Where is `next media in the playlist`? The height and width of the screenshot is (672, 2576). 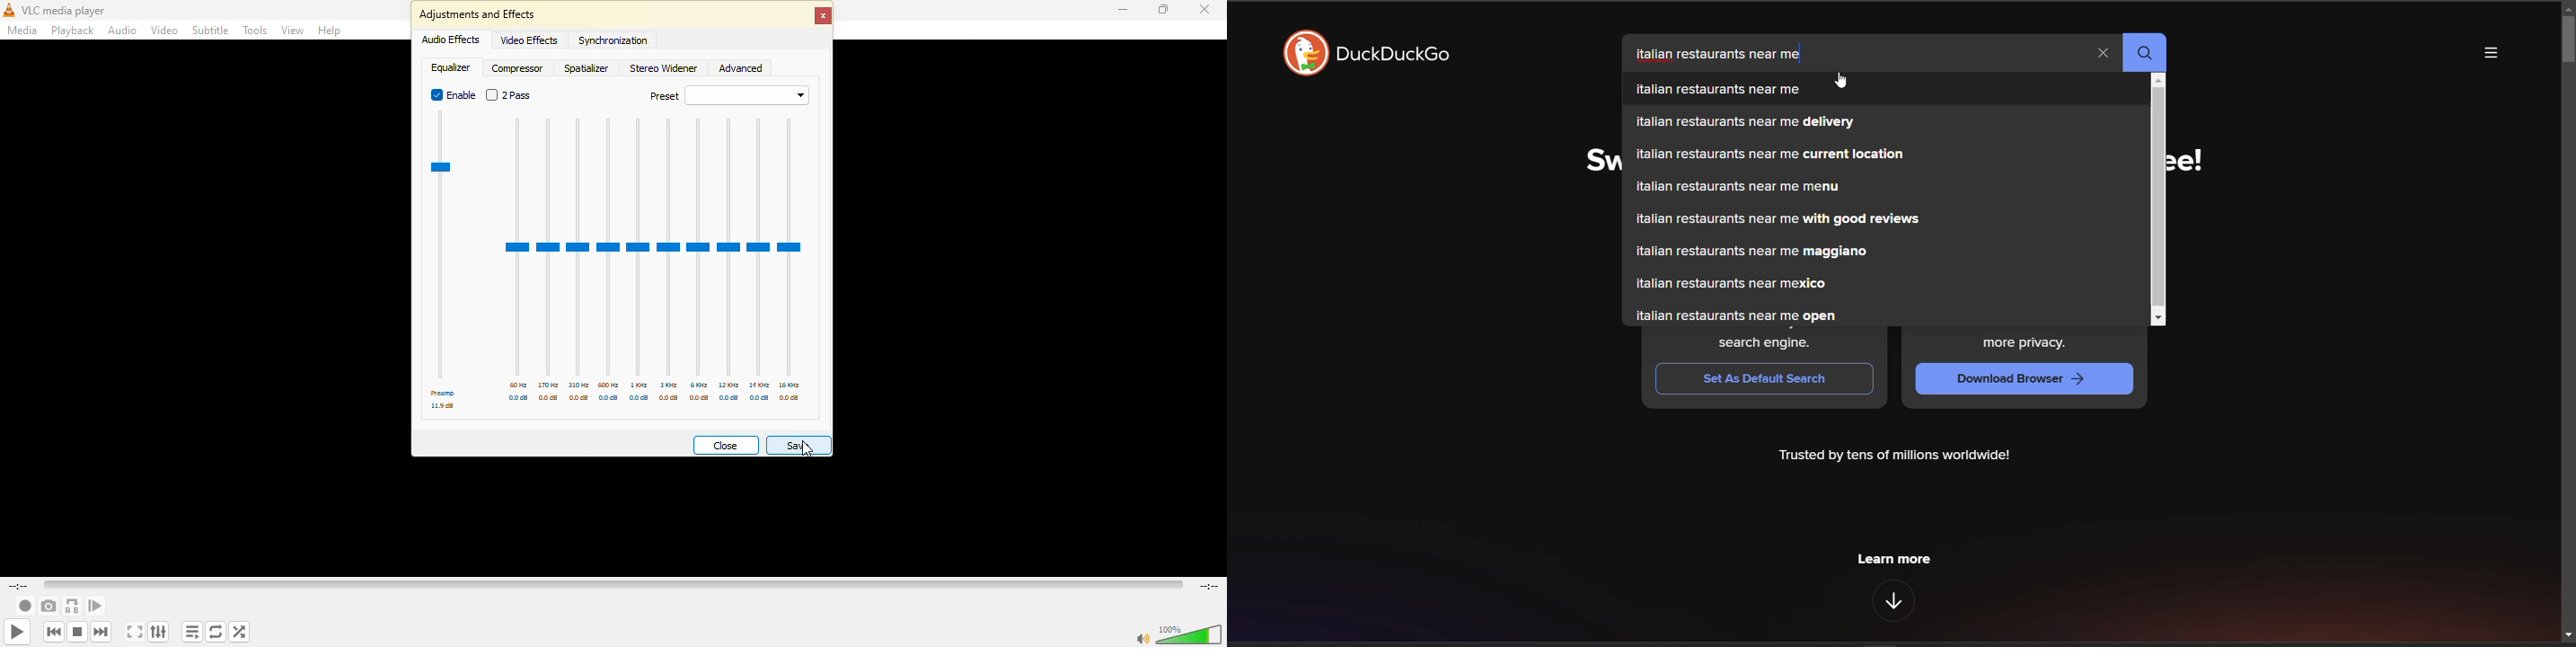
next media in the playlist is located at coordinates (101, 632).